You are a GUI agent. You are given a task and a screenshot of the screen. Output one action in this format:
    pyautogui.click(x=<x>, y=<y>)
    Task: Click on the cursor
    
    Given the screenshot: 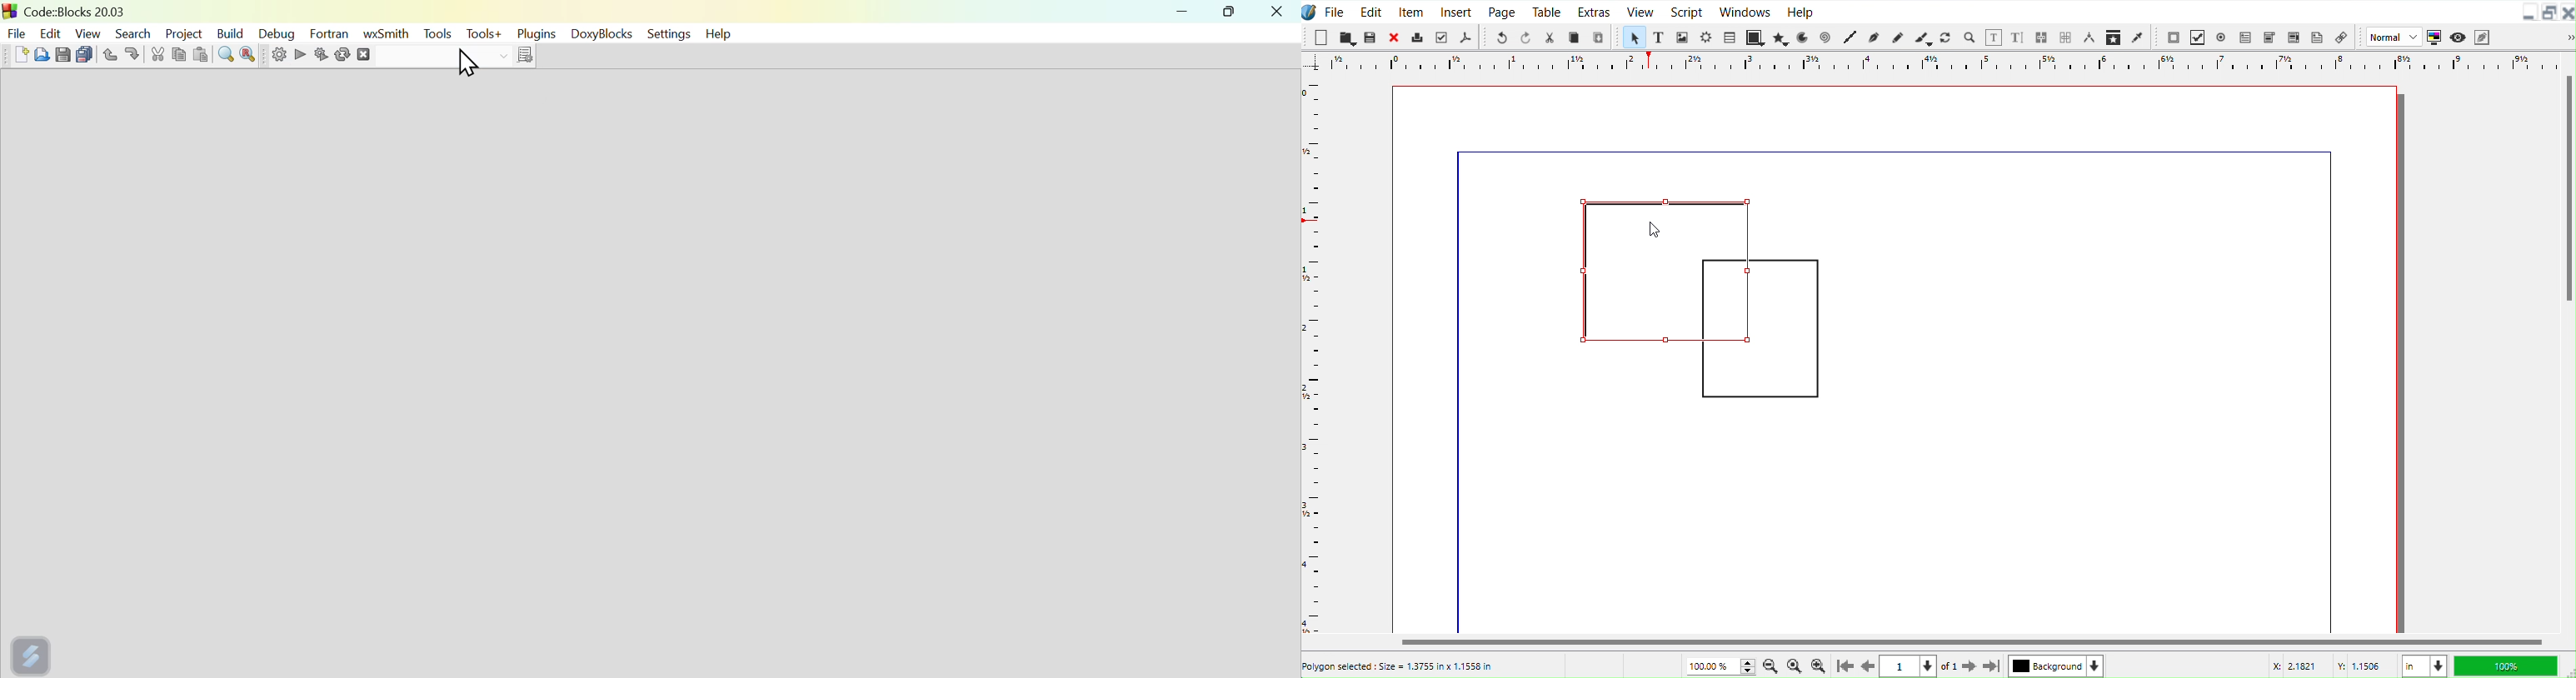 What is the action you would take?
    pyautogui.click(x=1654, y=229)
    